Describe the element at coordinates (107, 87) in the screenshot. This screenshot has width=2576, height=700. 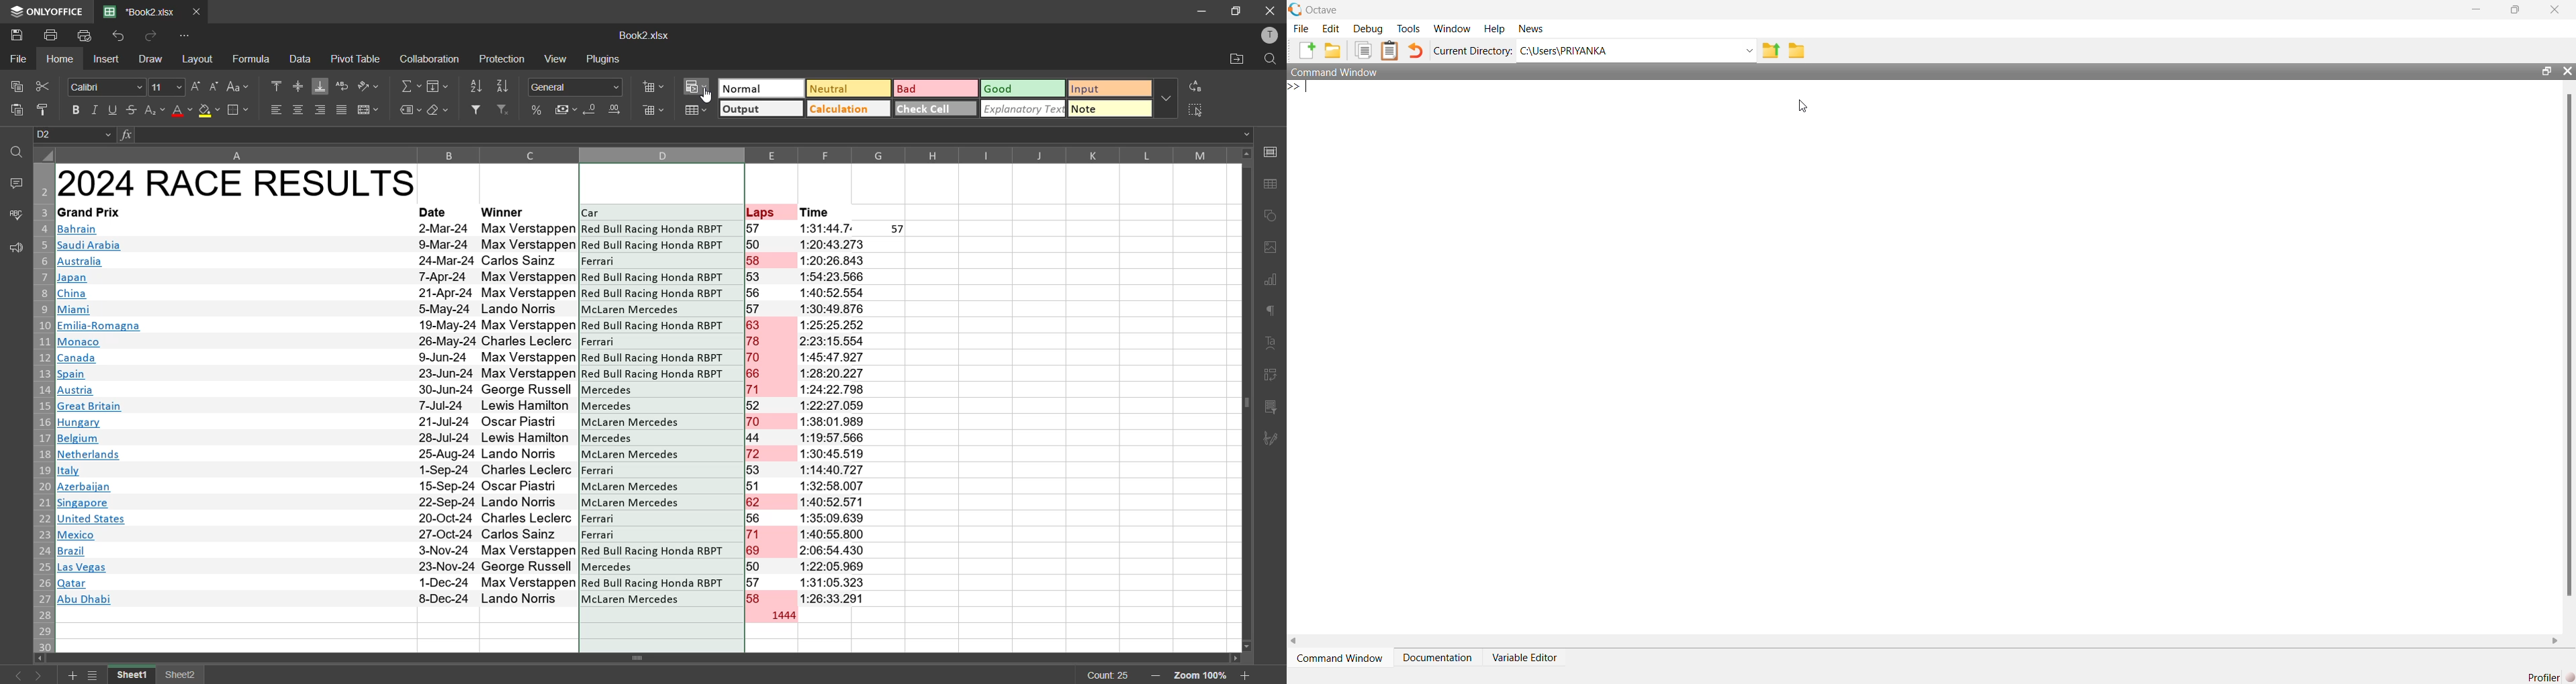
I see `font style` at that location.